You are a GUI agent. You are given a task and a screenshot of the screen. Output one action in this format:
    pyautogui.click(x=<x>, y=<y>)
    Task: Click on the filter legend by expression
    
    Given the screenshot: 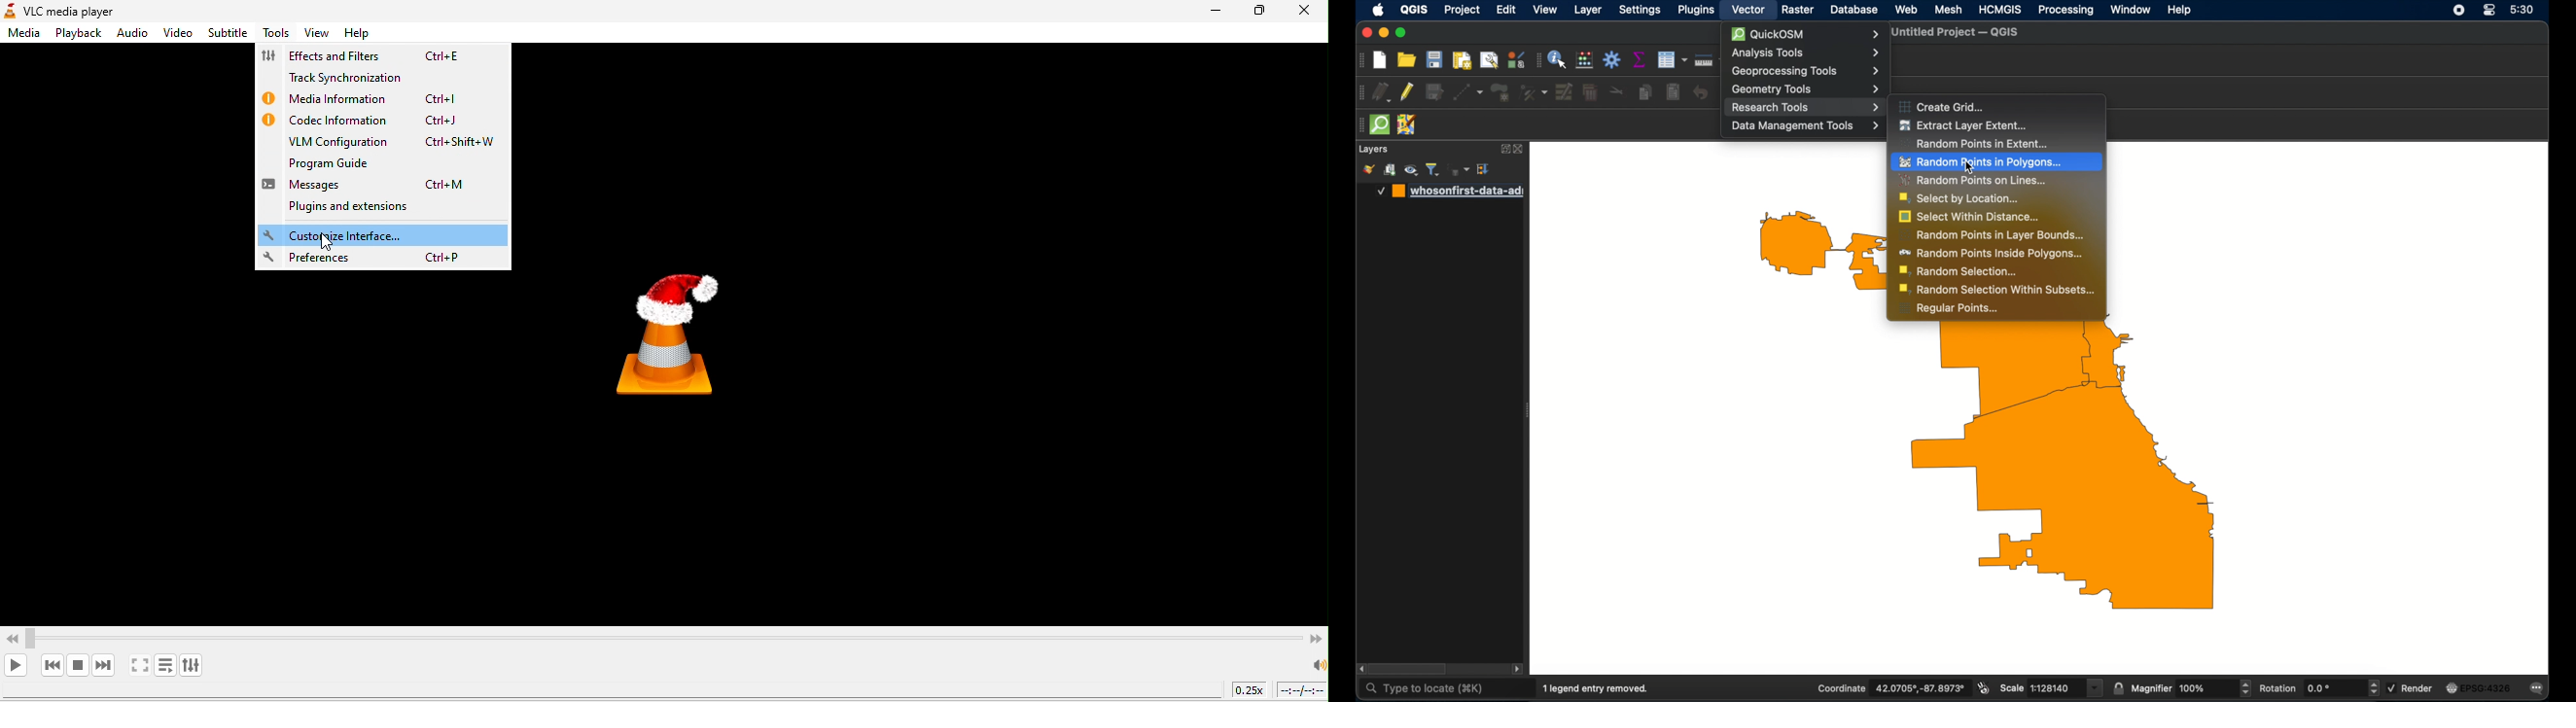 What is the action you would take?
    pyautogui.click(x=1459, y=170)
    